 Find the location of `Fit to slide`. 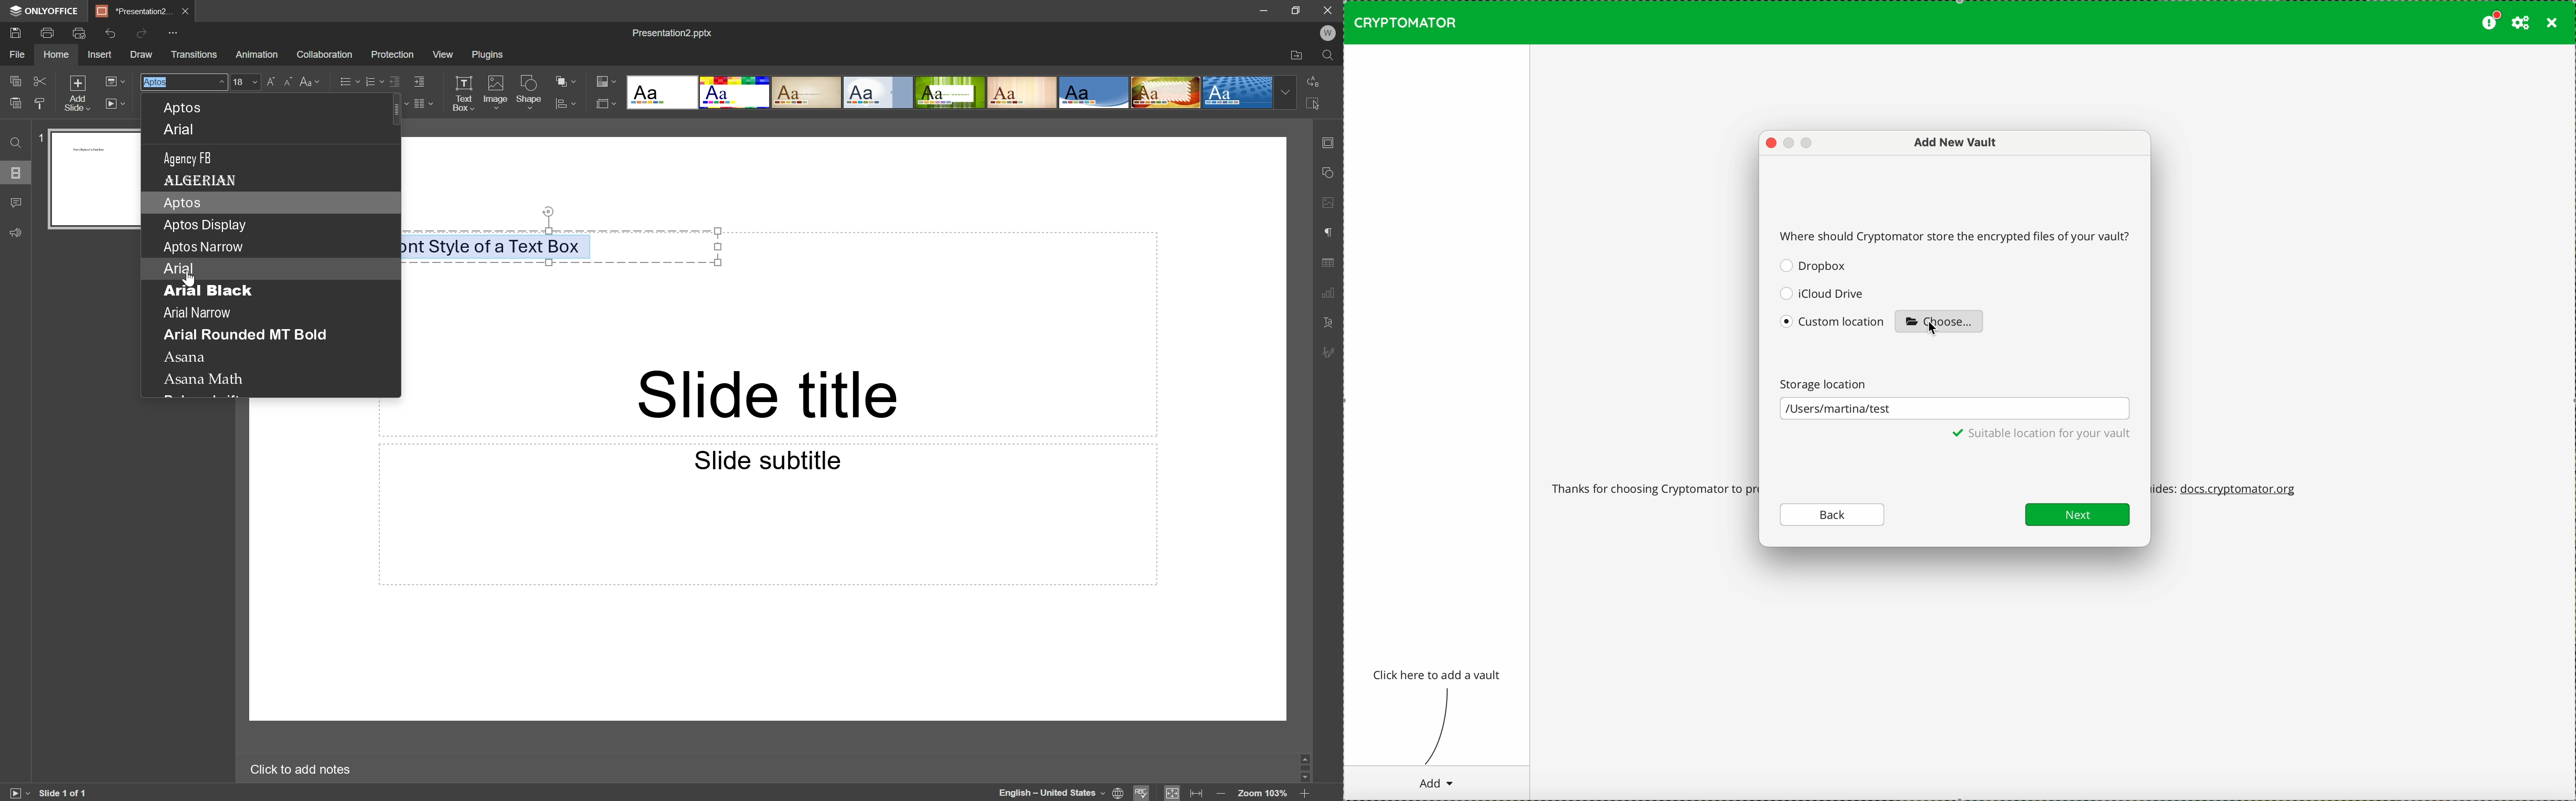

Fit to slide is located at coordinates (1173, 793).